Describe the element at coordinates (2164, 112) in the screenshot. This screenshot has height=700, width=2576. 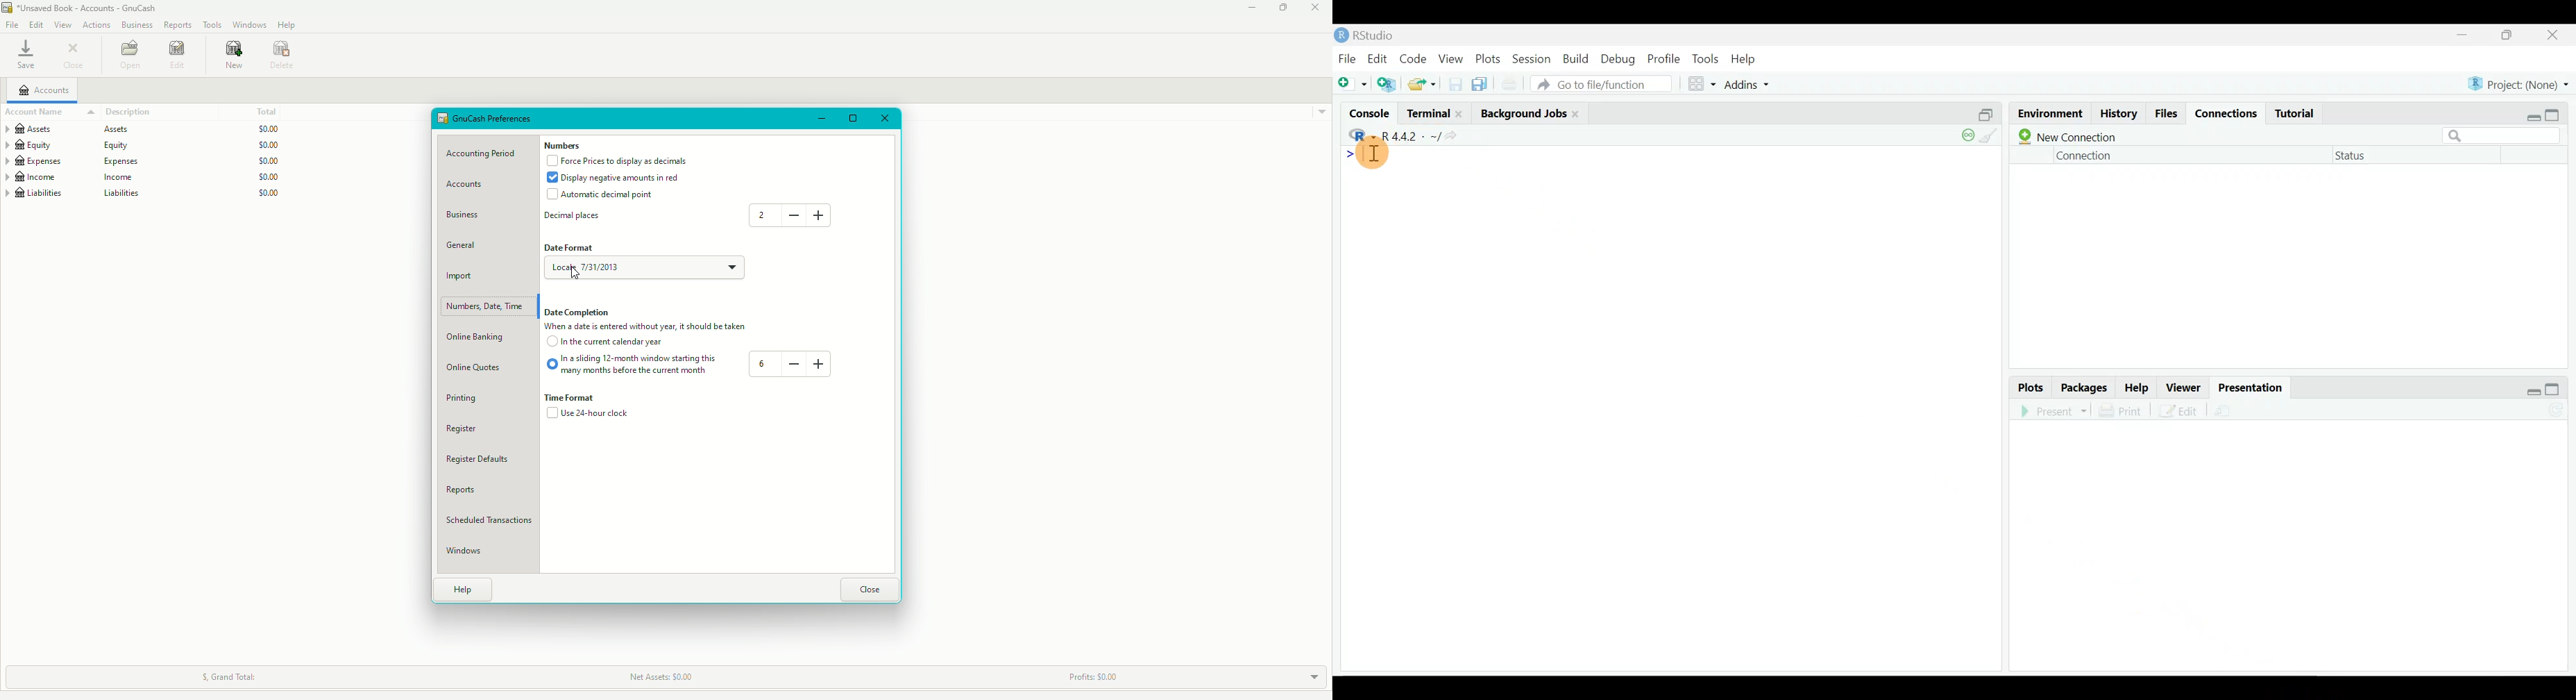
I see `Files` at that location.